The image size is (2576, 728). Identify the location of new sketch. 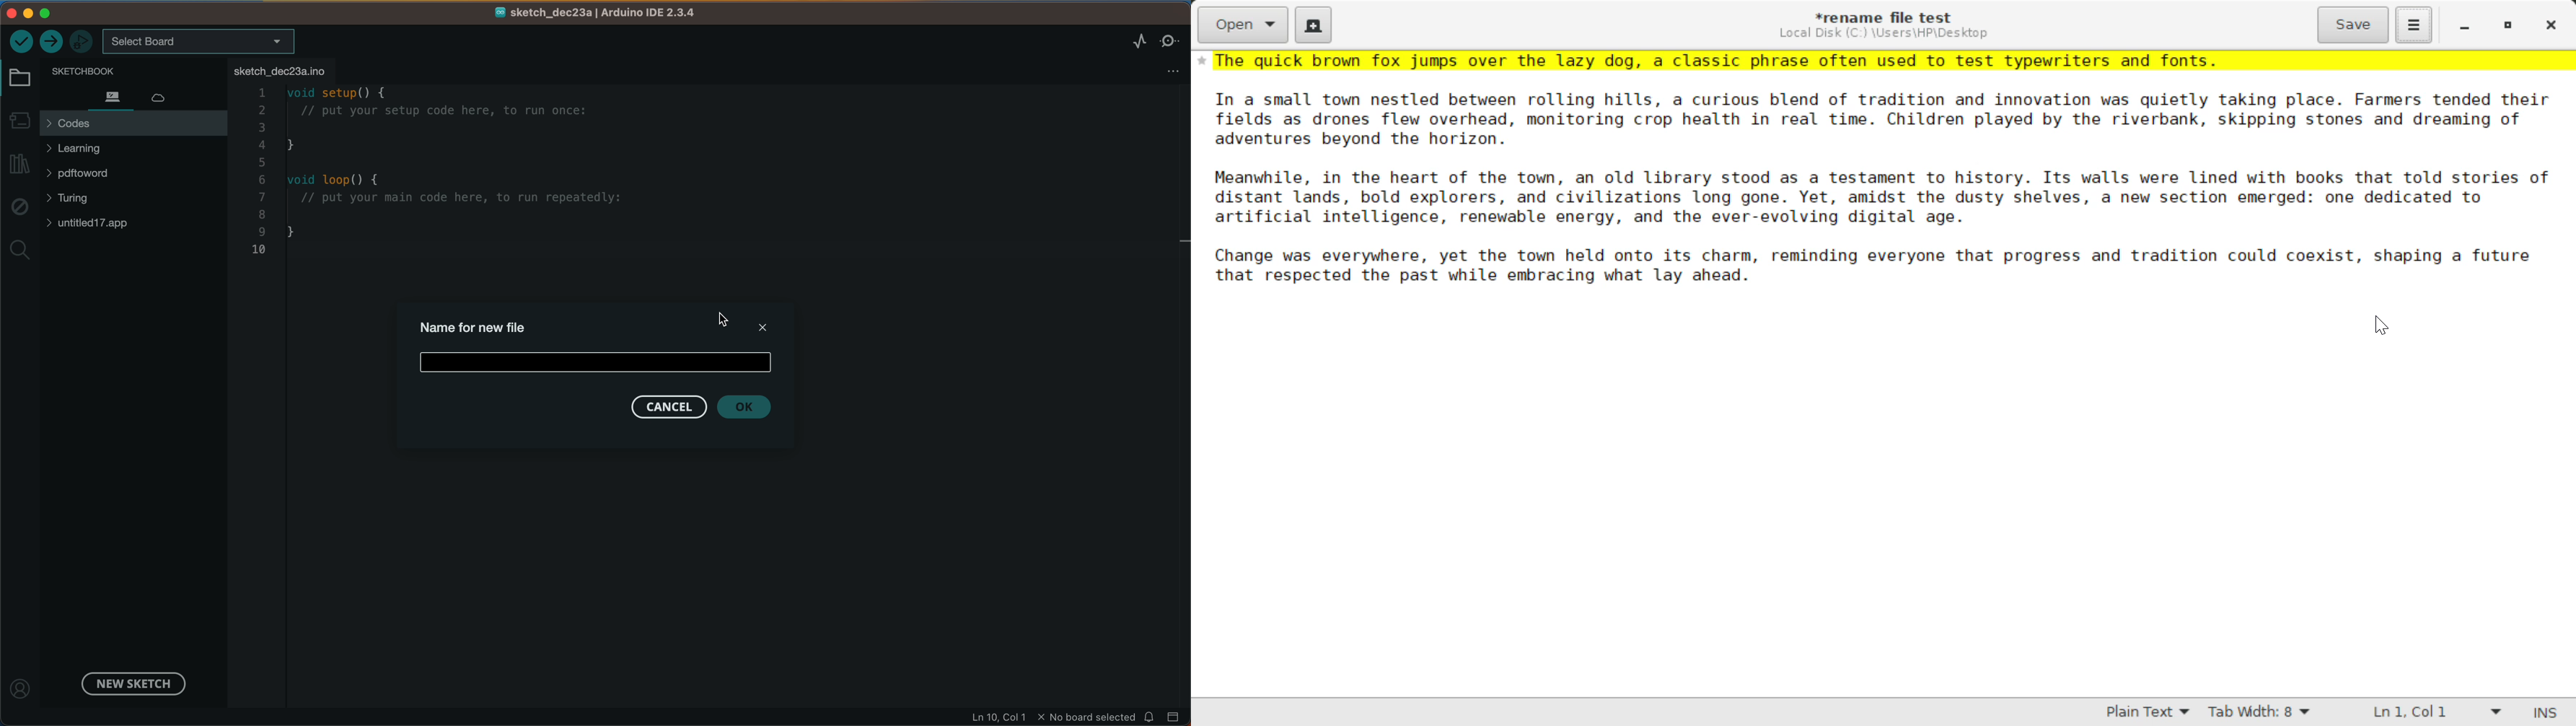
(131, 683).